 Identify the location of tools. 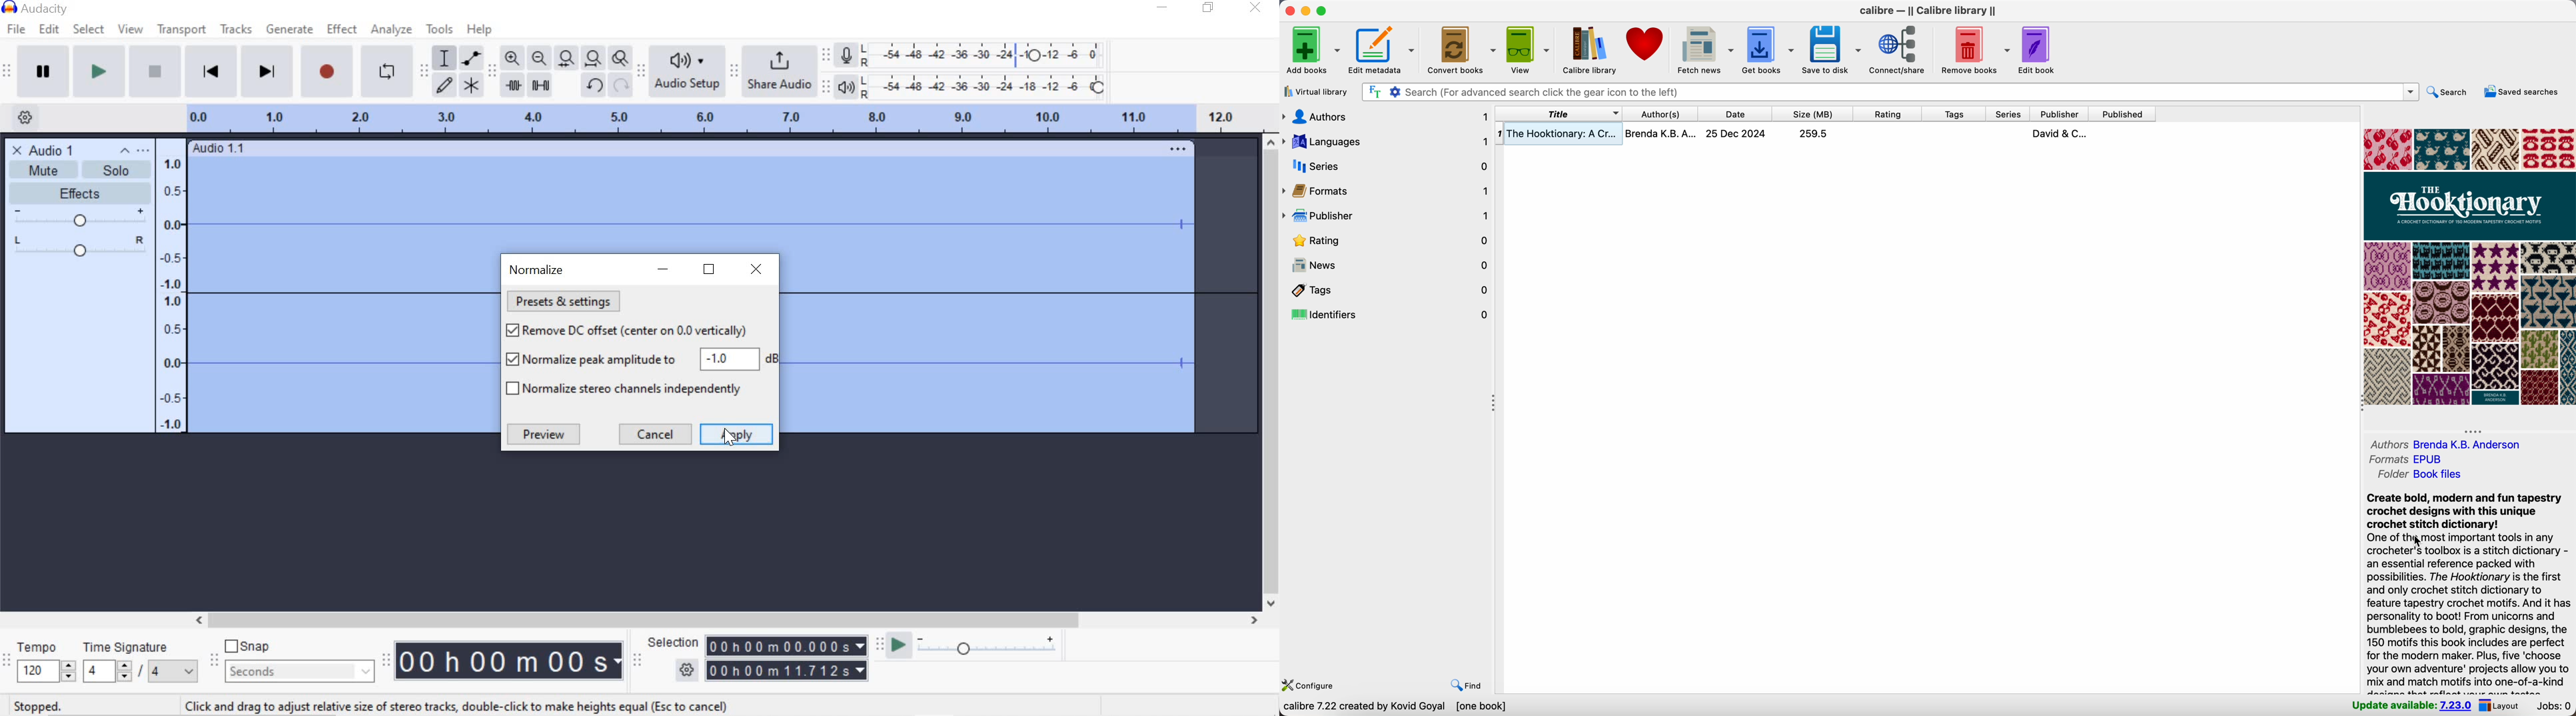
(439, 29).